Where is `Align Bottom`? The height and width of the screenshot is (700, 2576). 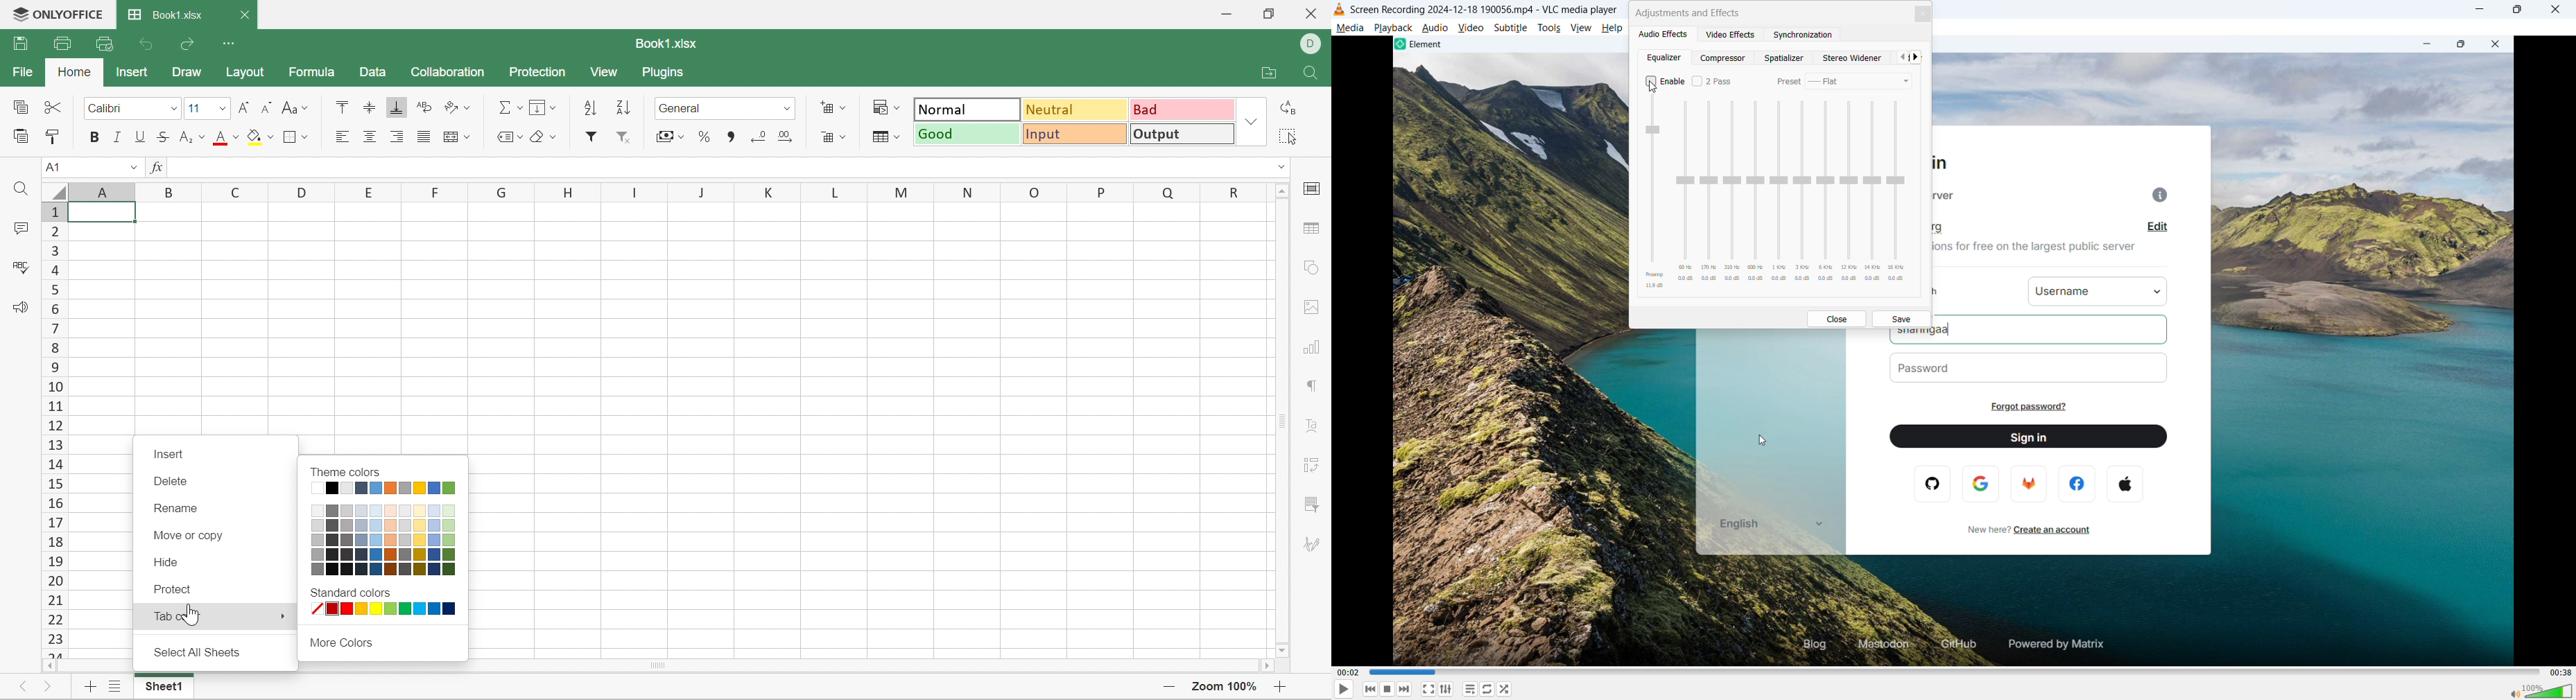
Align Bottom is located at coordinates (398, 107).